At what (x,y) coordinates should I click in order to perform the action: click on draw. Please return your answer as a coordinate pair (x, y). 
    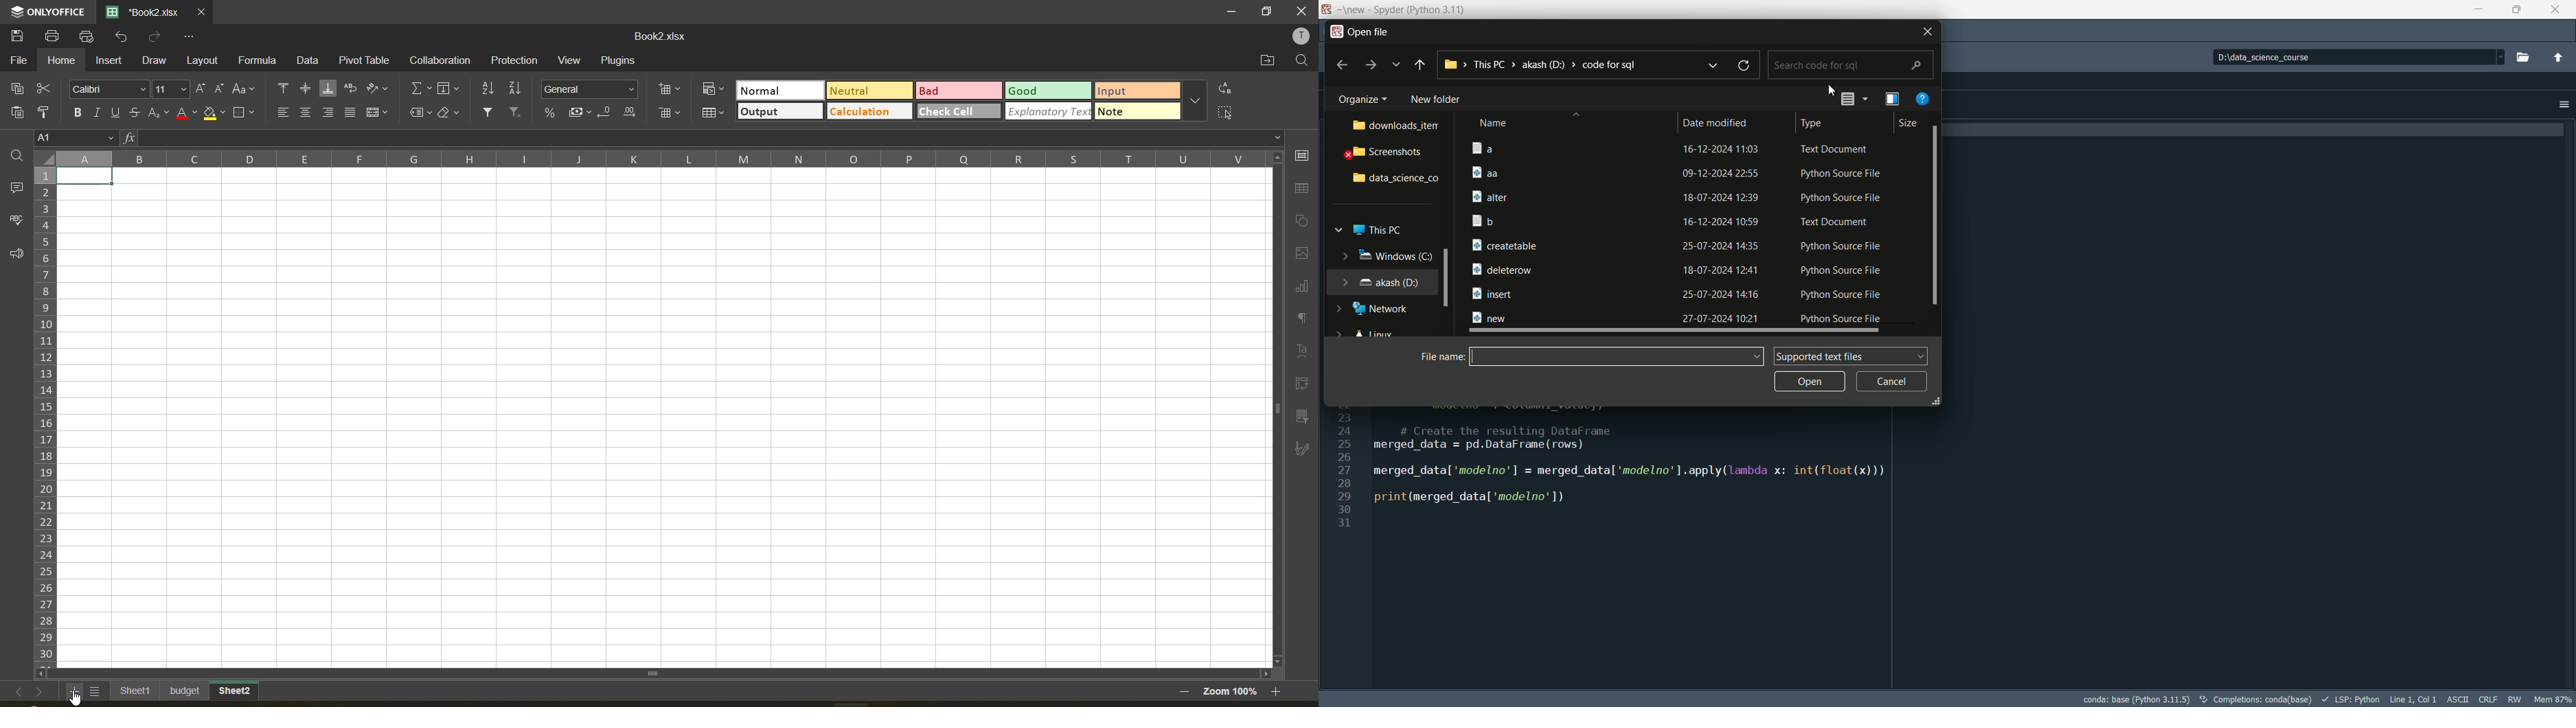
    Looking at the image, I should click on (159, 62).